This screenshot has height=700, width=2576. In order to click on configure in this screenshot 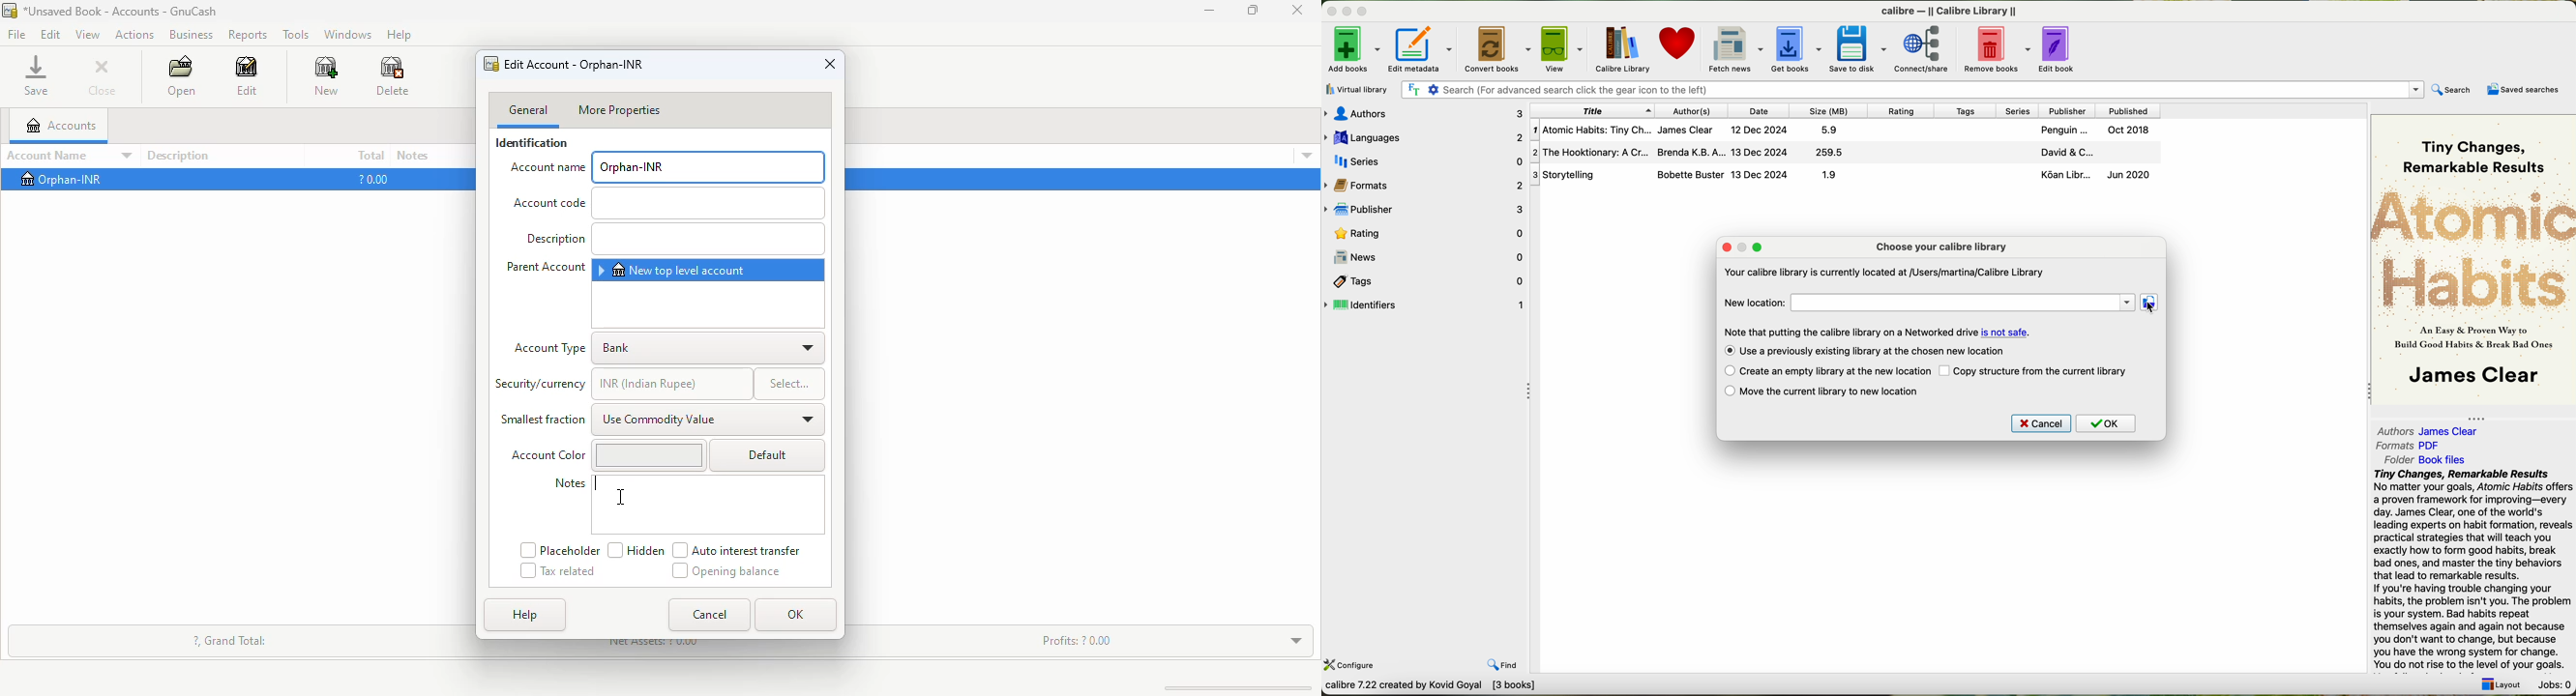, I will do `click(1359, 666)`.